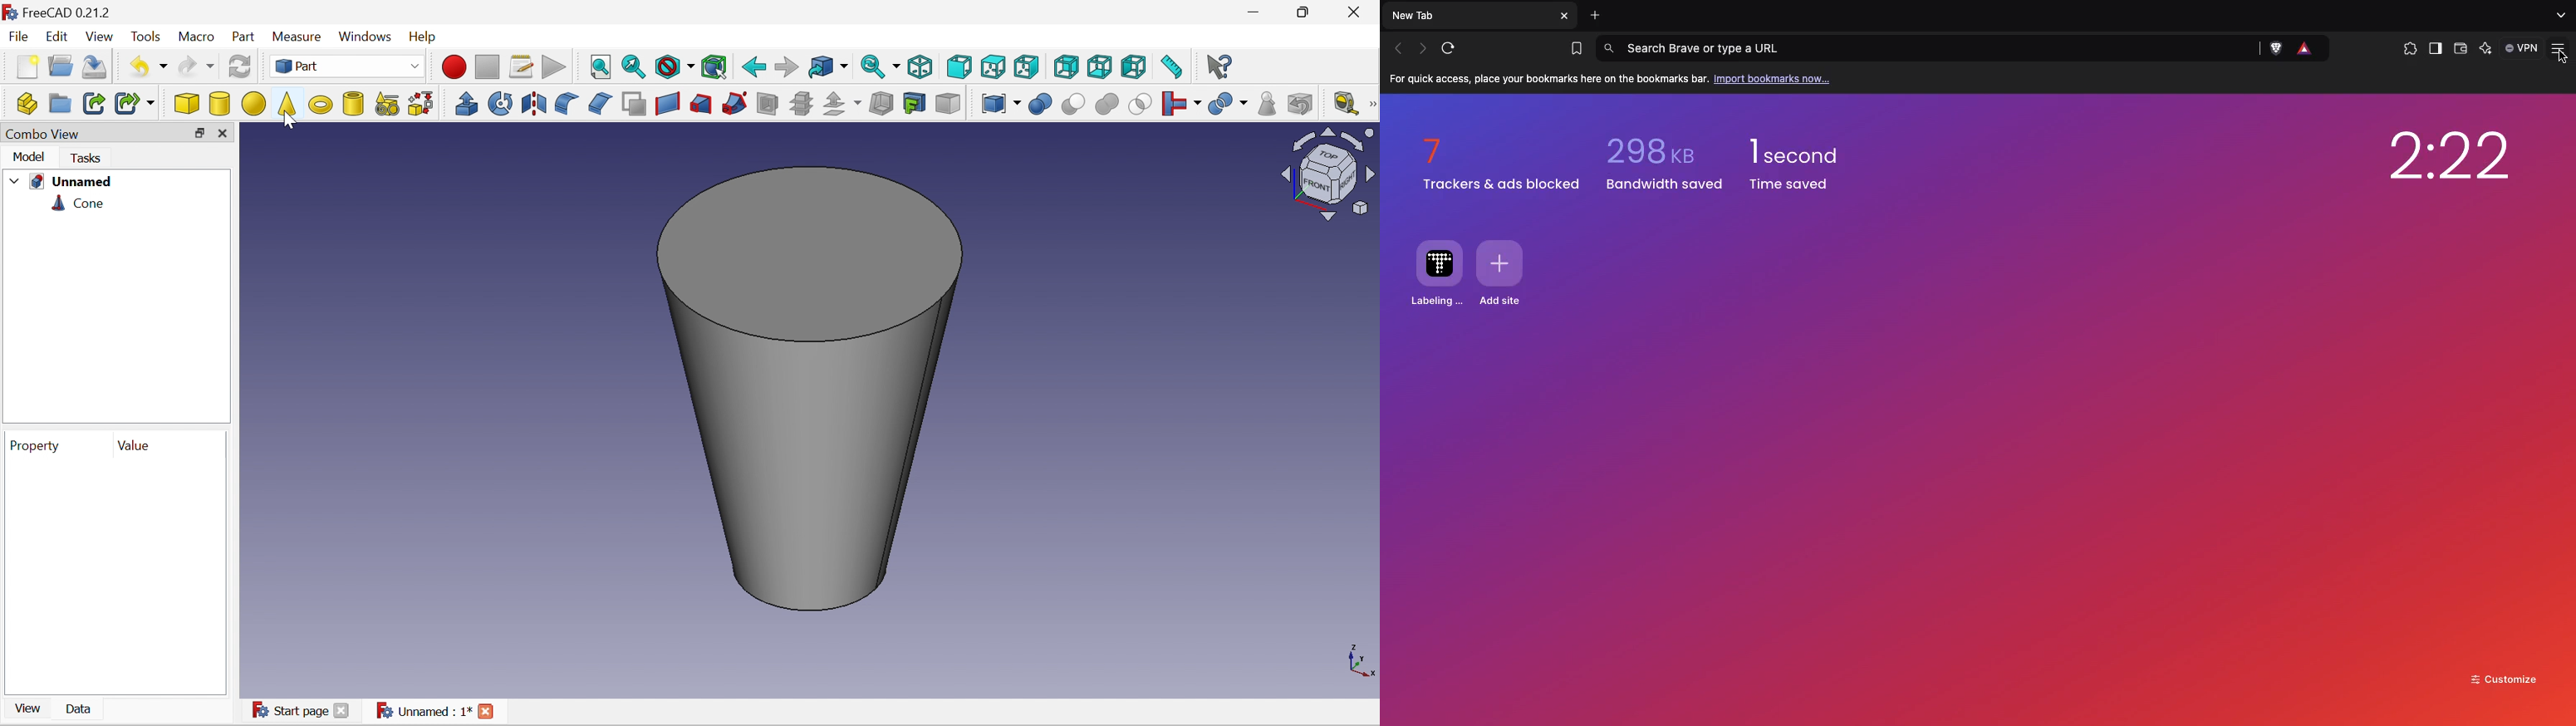 The width and height of the screenshot is (2576, 728). What do you see at coordinates (923, 66) in the screenshot?
I see `Isometric` at bounding box center [923, 66].